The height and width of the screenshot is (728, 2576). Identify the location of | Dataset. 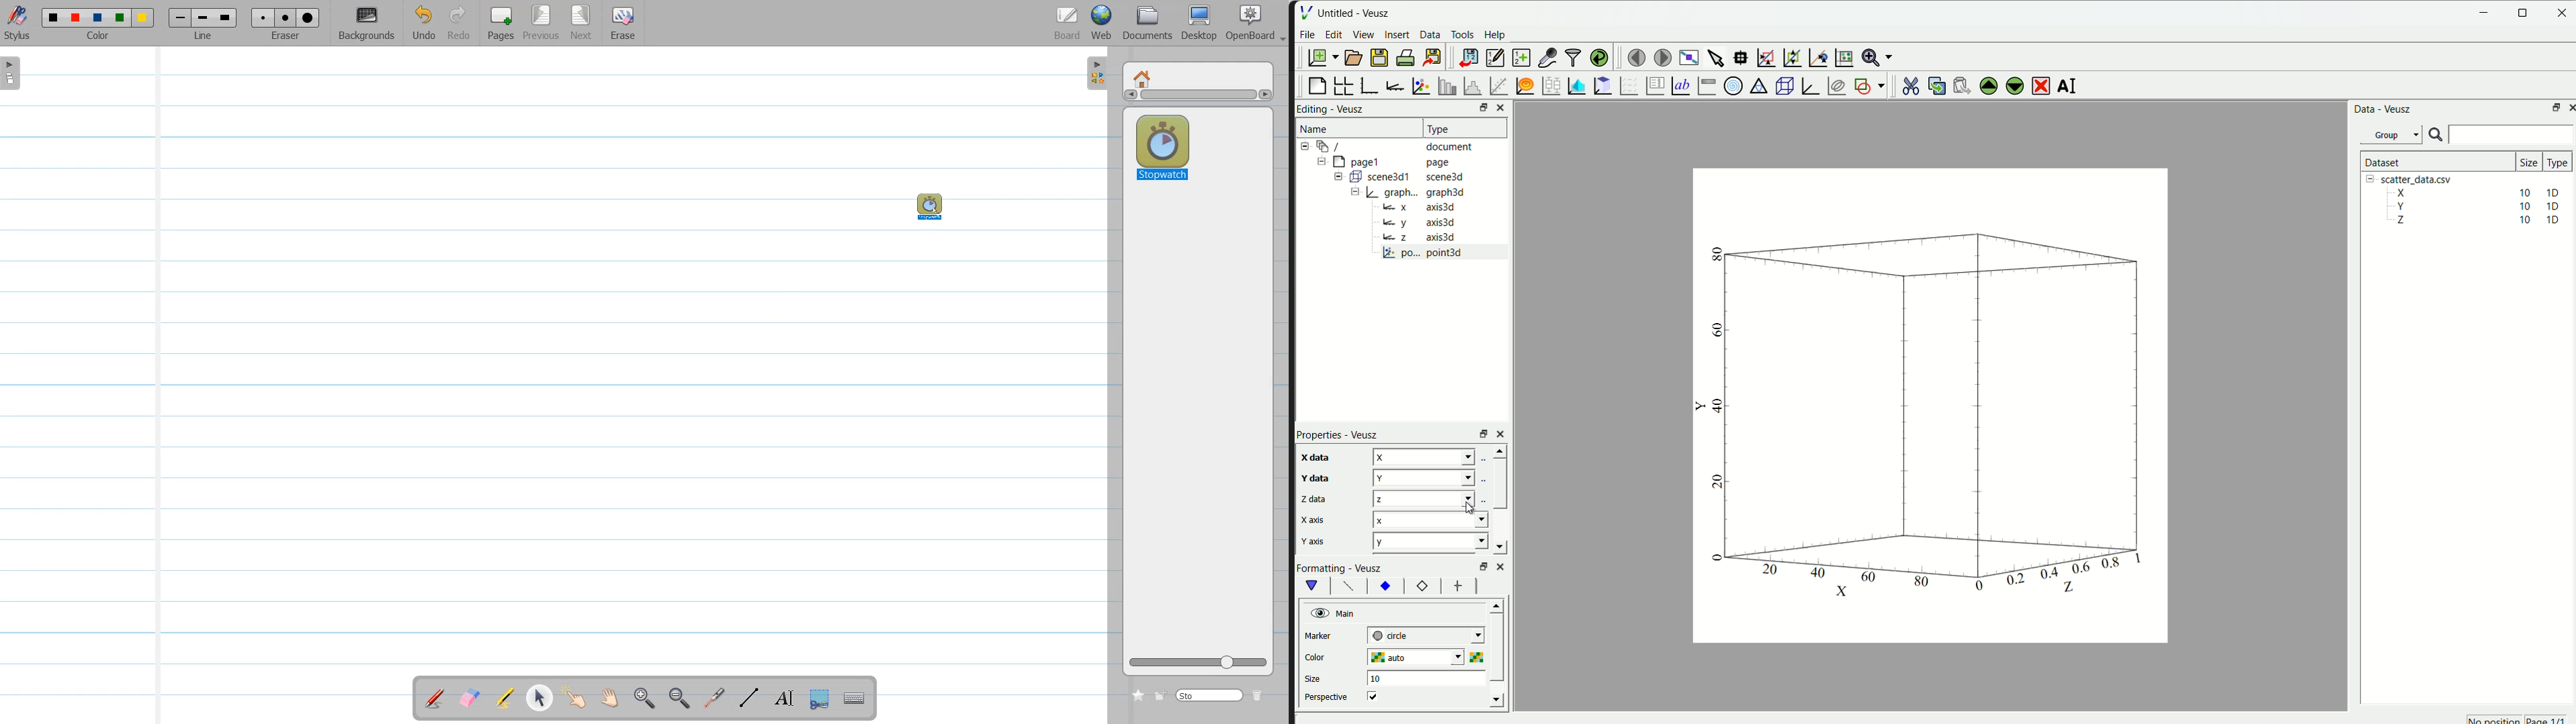
(2380, 162).